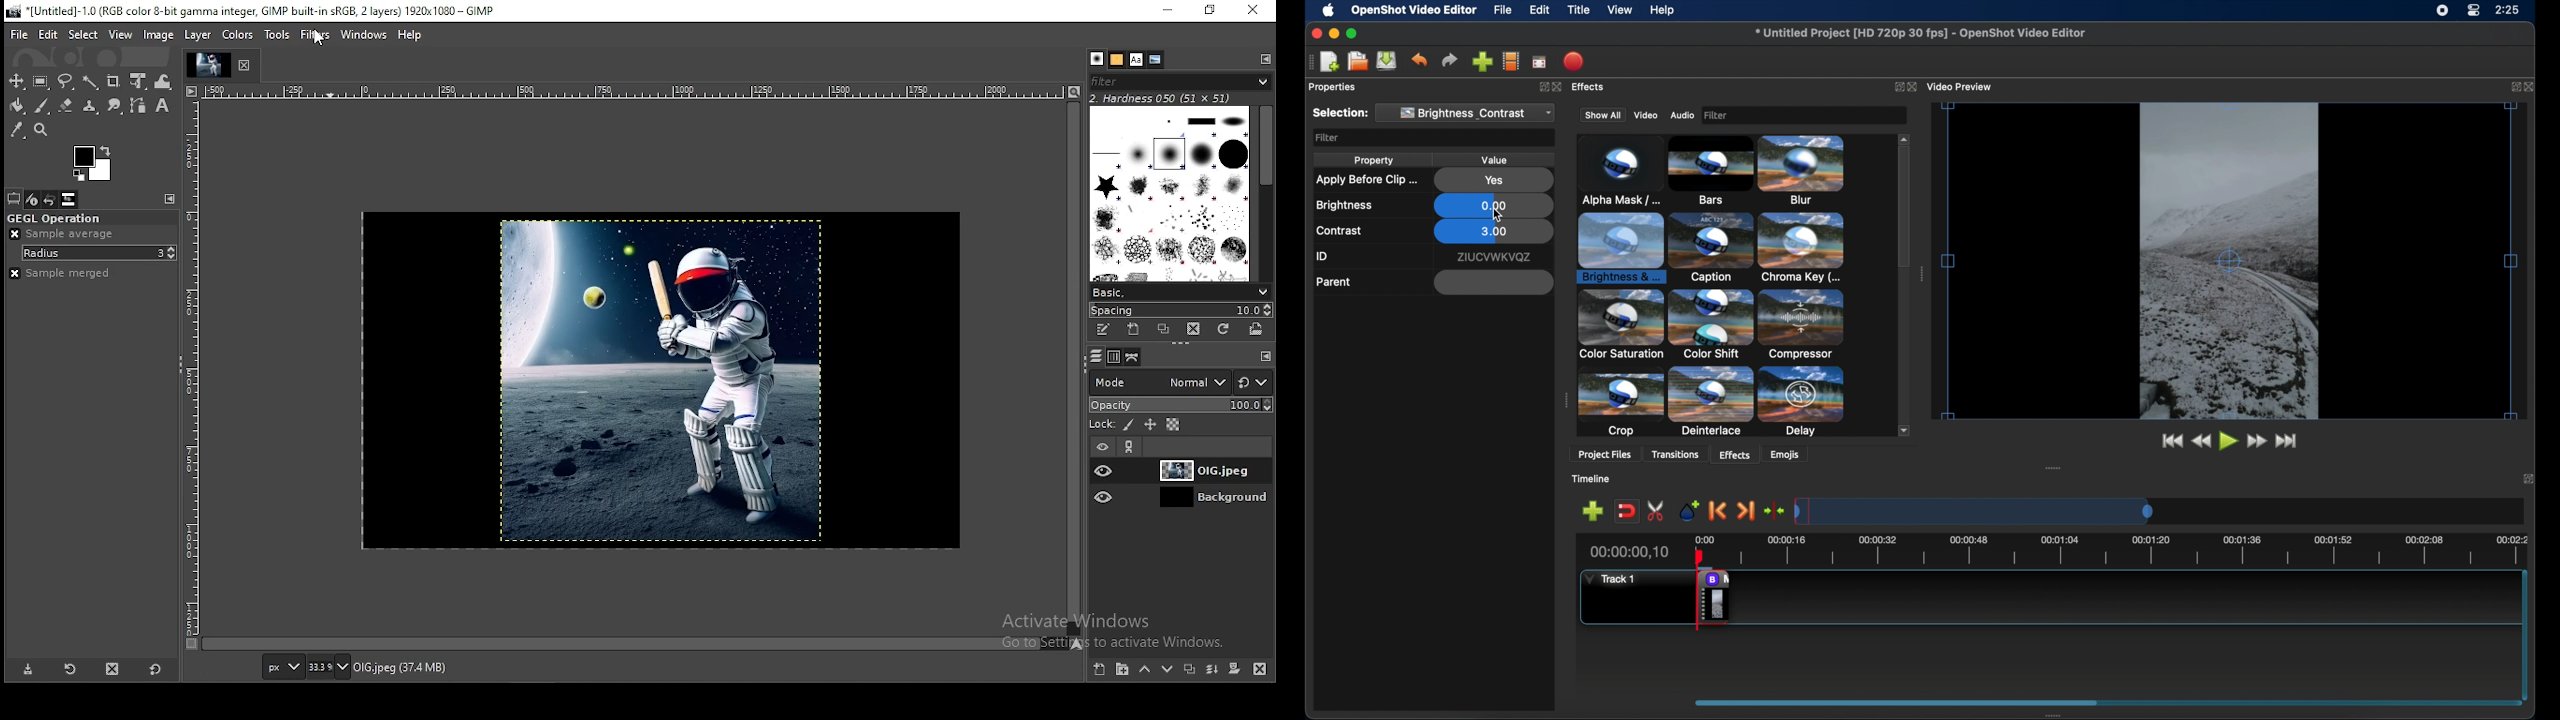 The height and width of the screenshot is (728, 2576). I want to click on hardness, so click(1175, 98).